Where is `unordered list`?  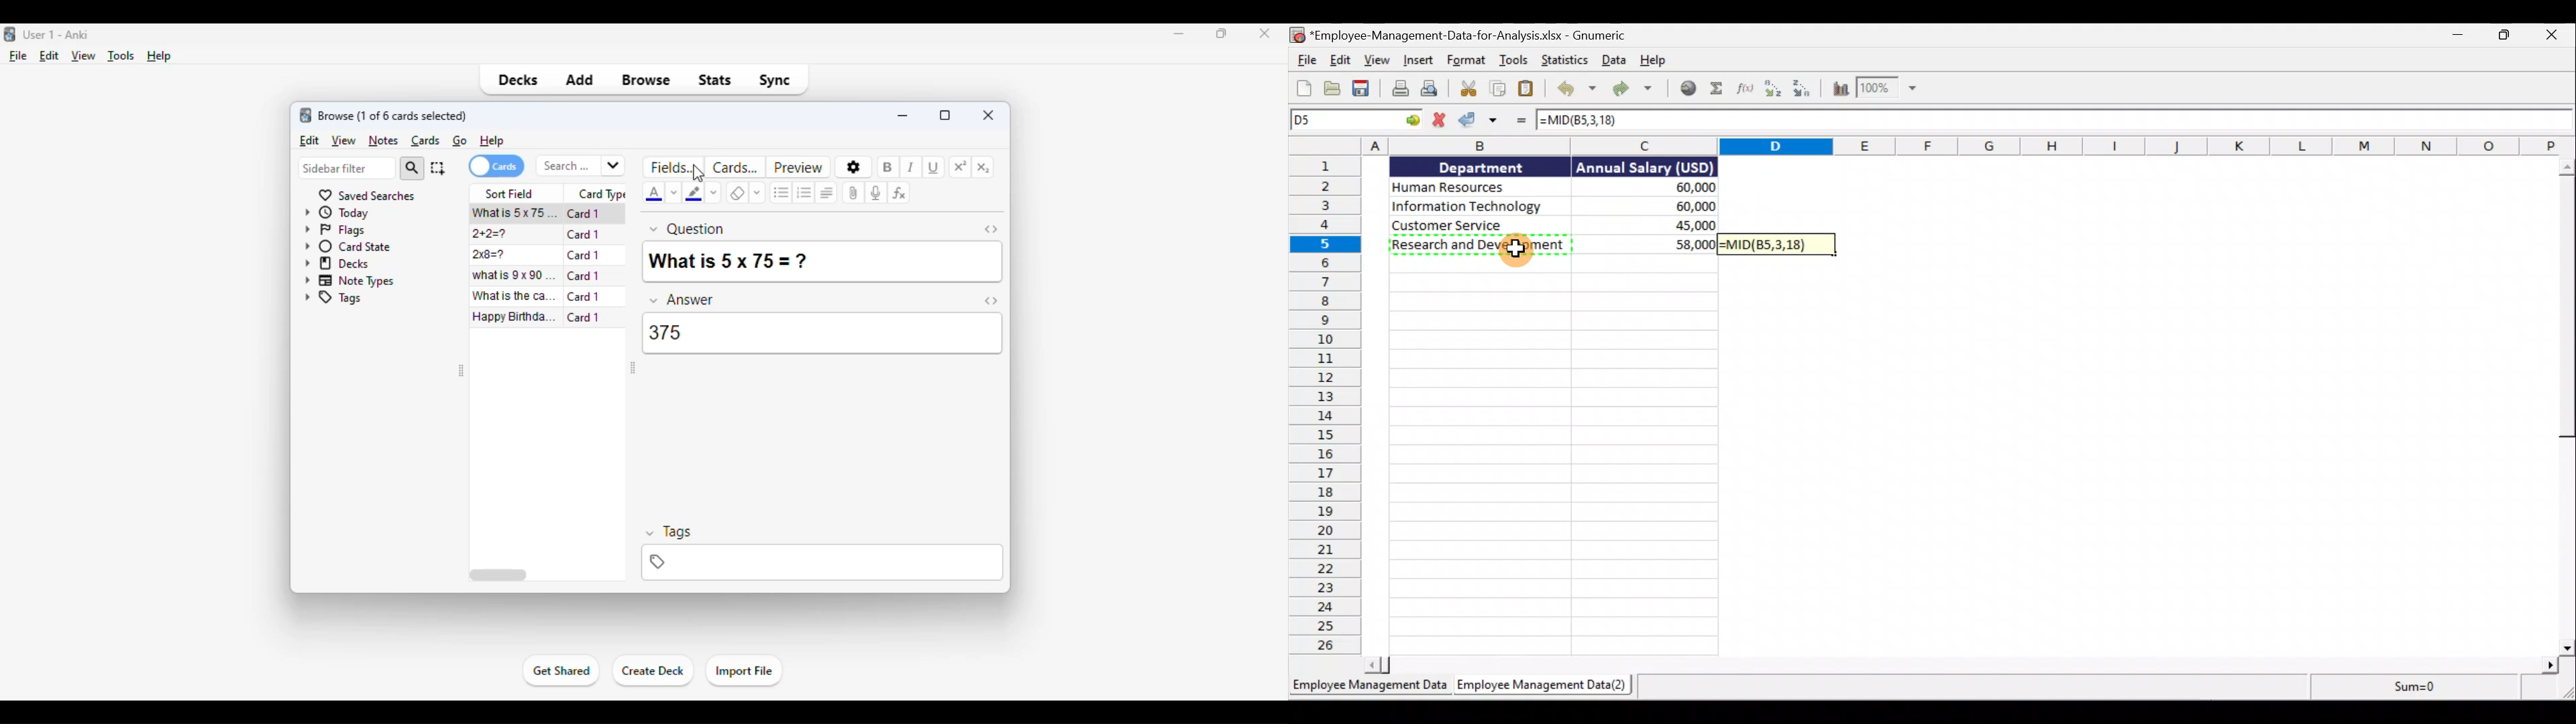 unordered list is located at coordinates (781, 192).